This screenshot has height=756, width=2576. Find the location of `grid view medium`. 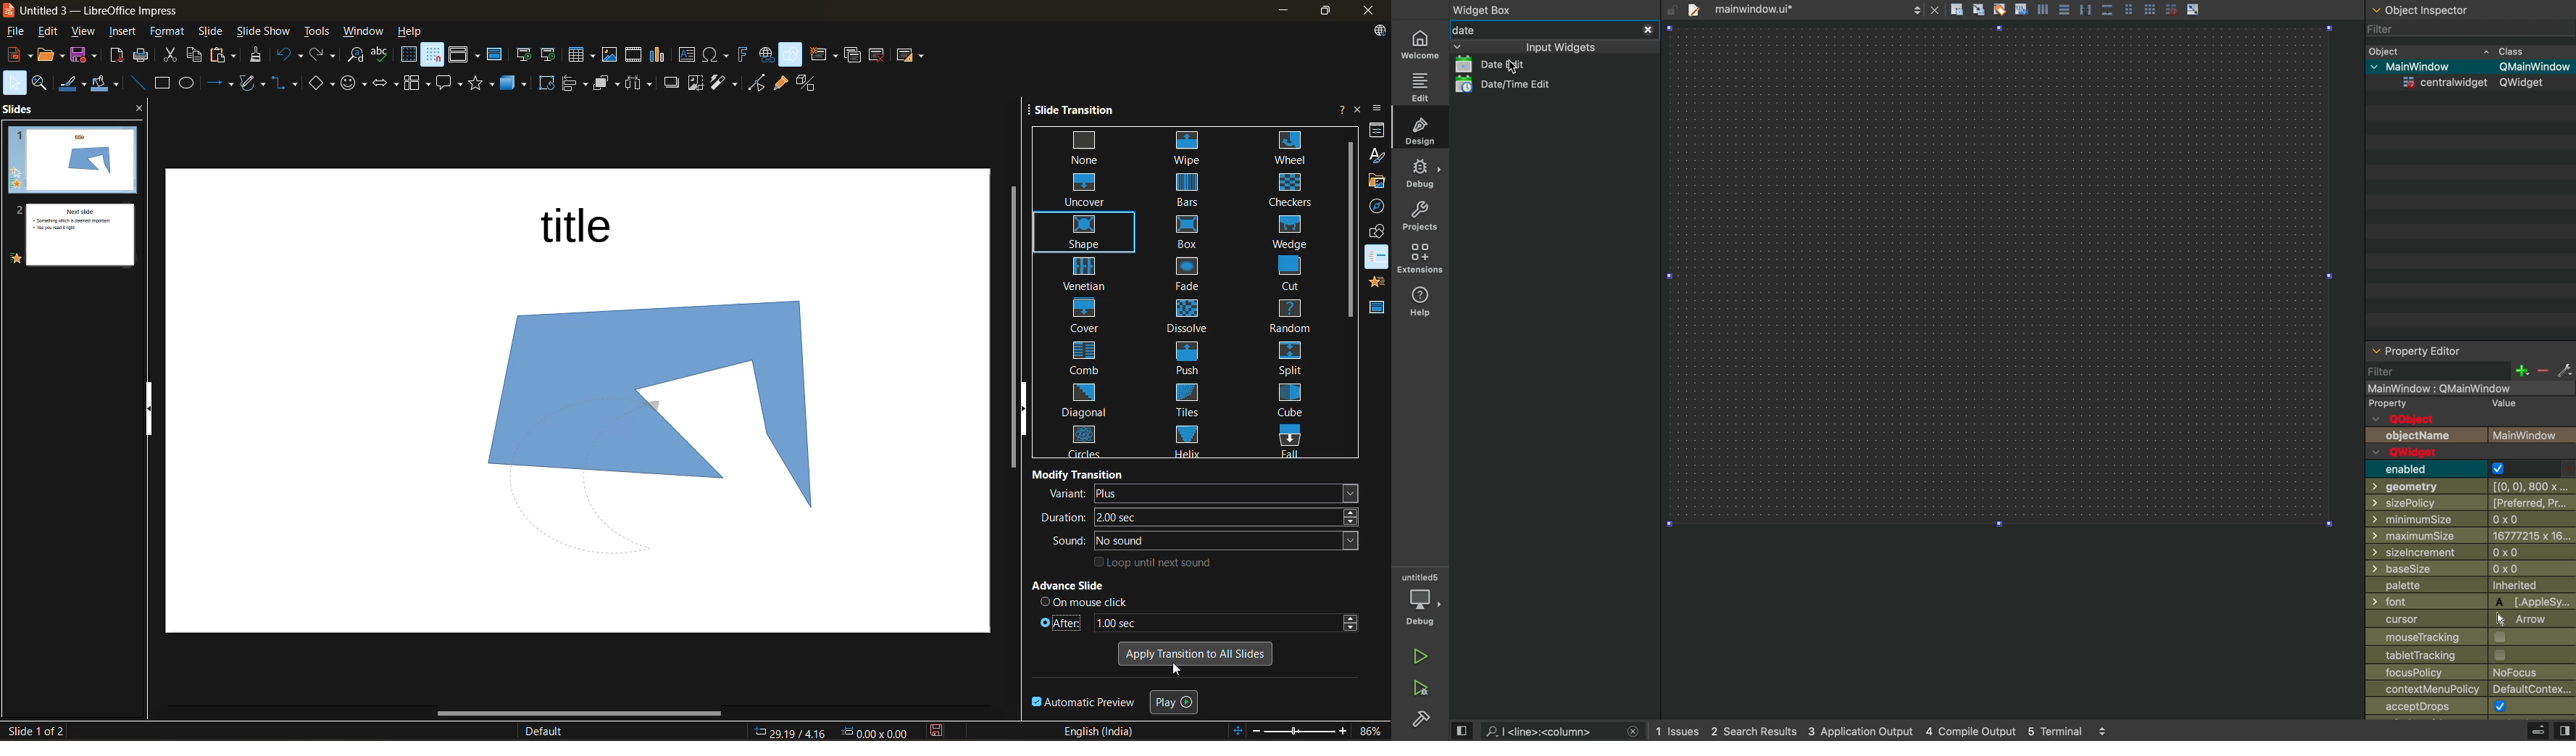

grid view medium is located at coordinates (2128, 9).